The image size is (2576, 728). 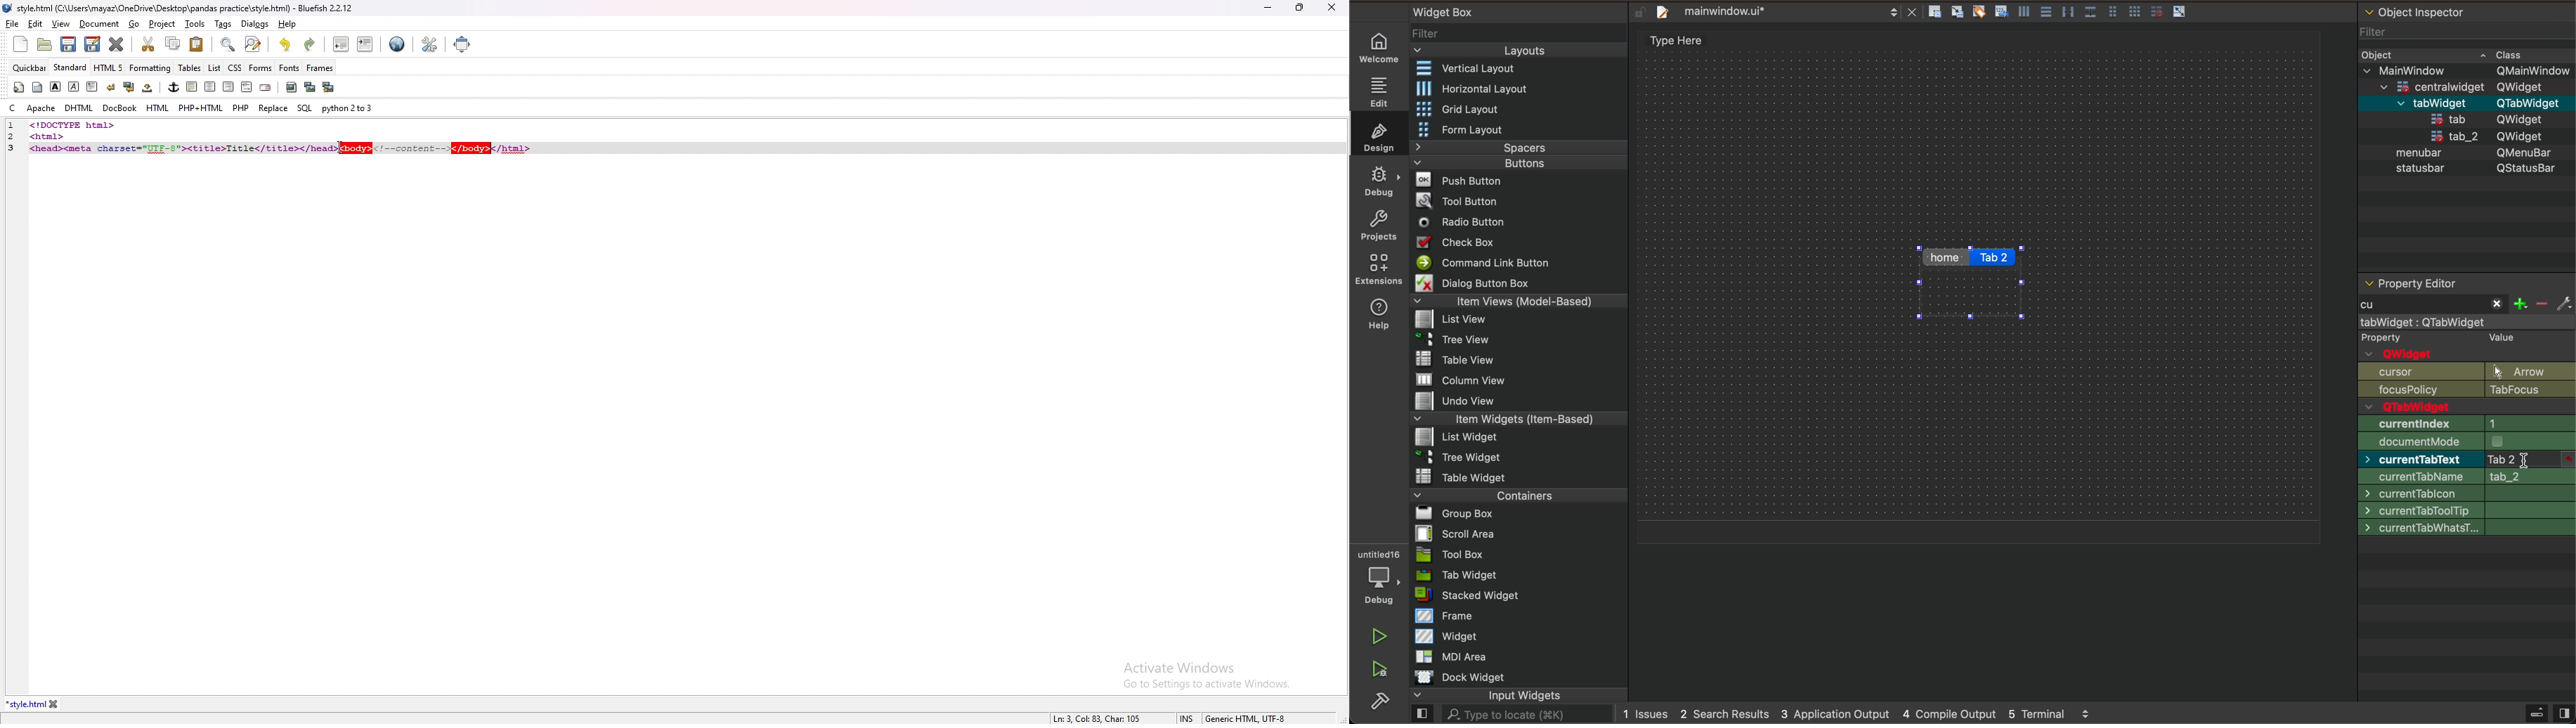 I want to click on paragraph, so click(x=91, y=86).